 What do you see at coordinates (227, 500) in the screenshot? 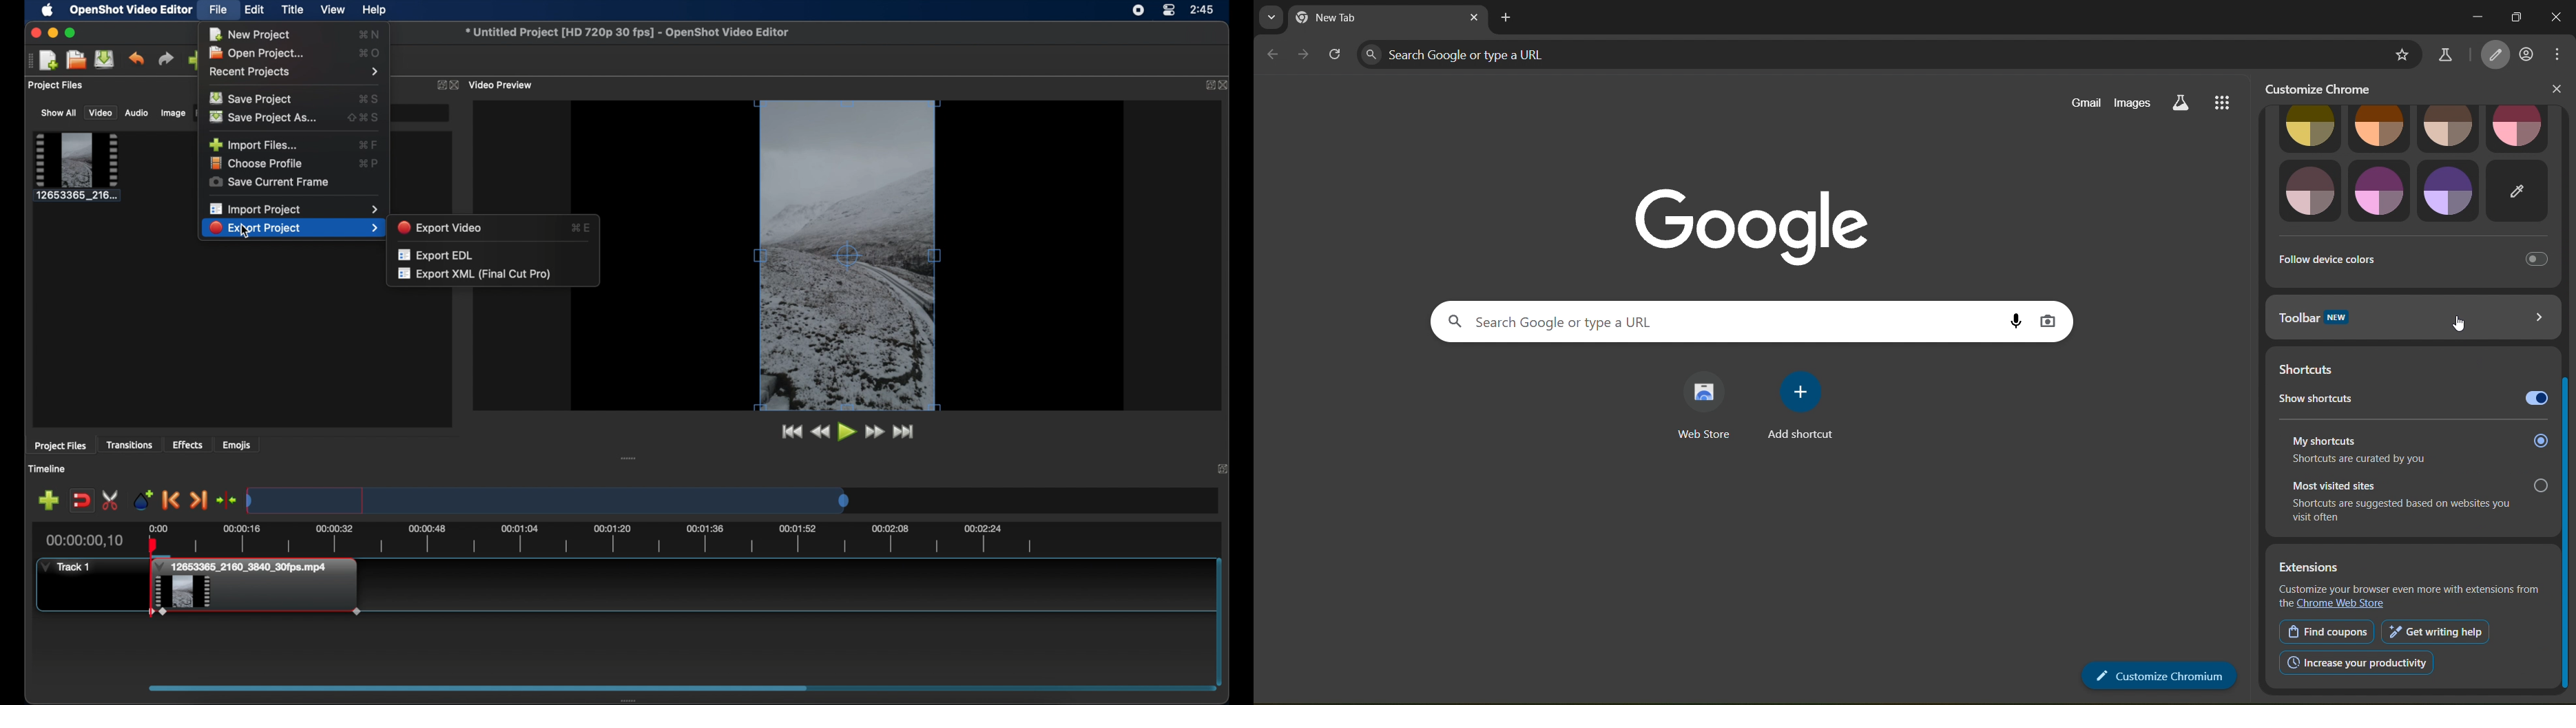
I see `` at bounding box center [227, 500].